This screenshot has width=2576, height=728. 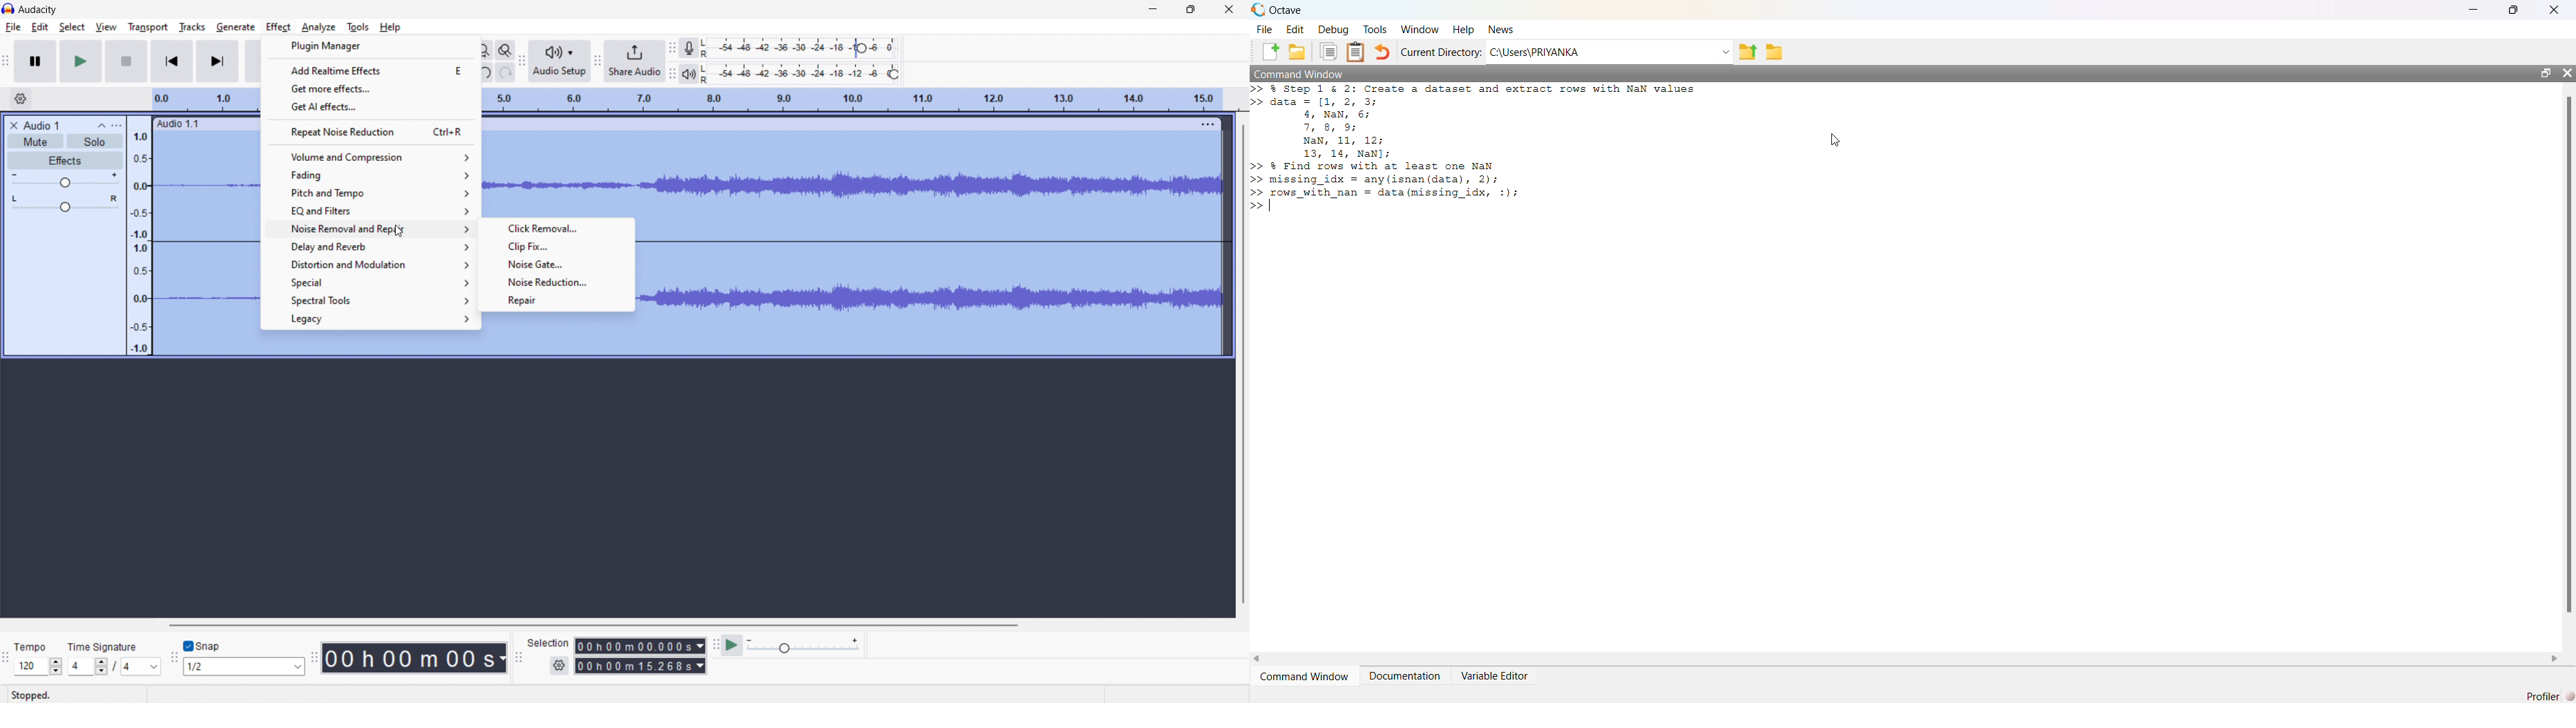 What do you see at coordinates (2555, 10) in the screenshot?
I see `close` at bounding box center [2555, 10].